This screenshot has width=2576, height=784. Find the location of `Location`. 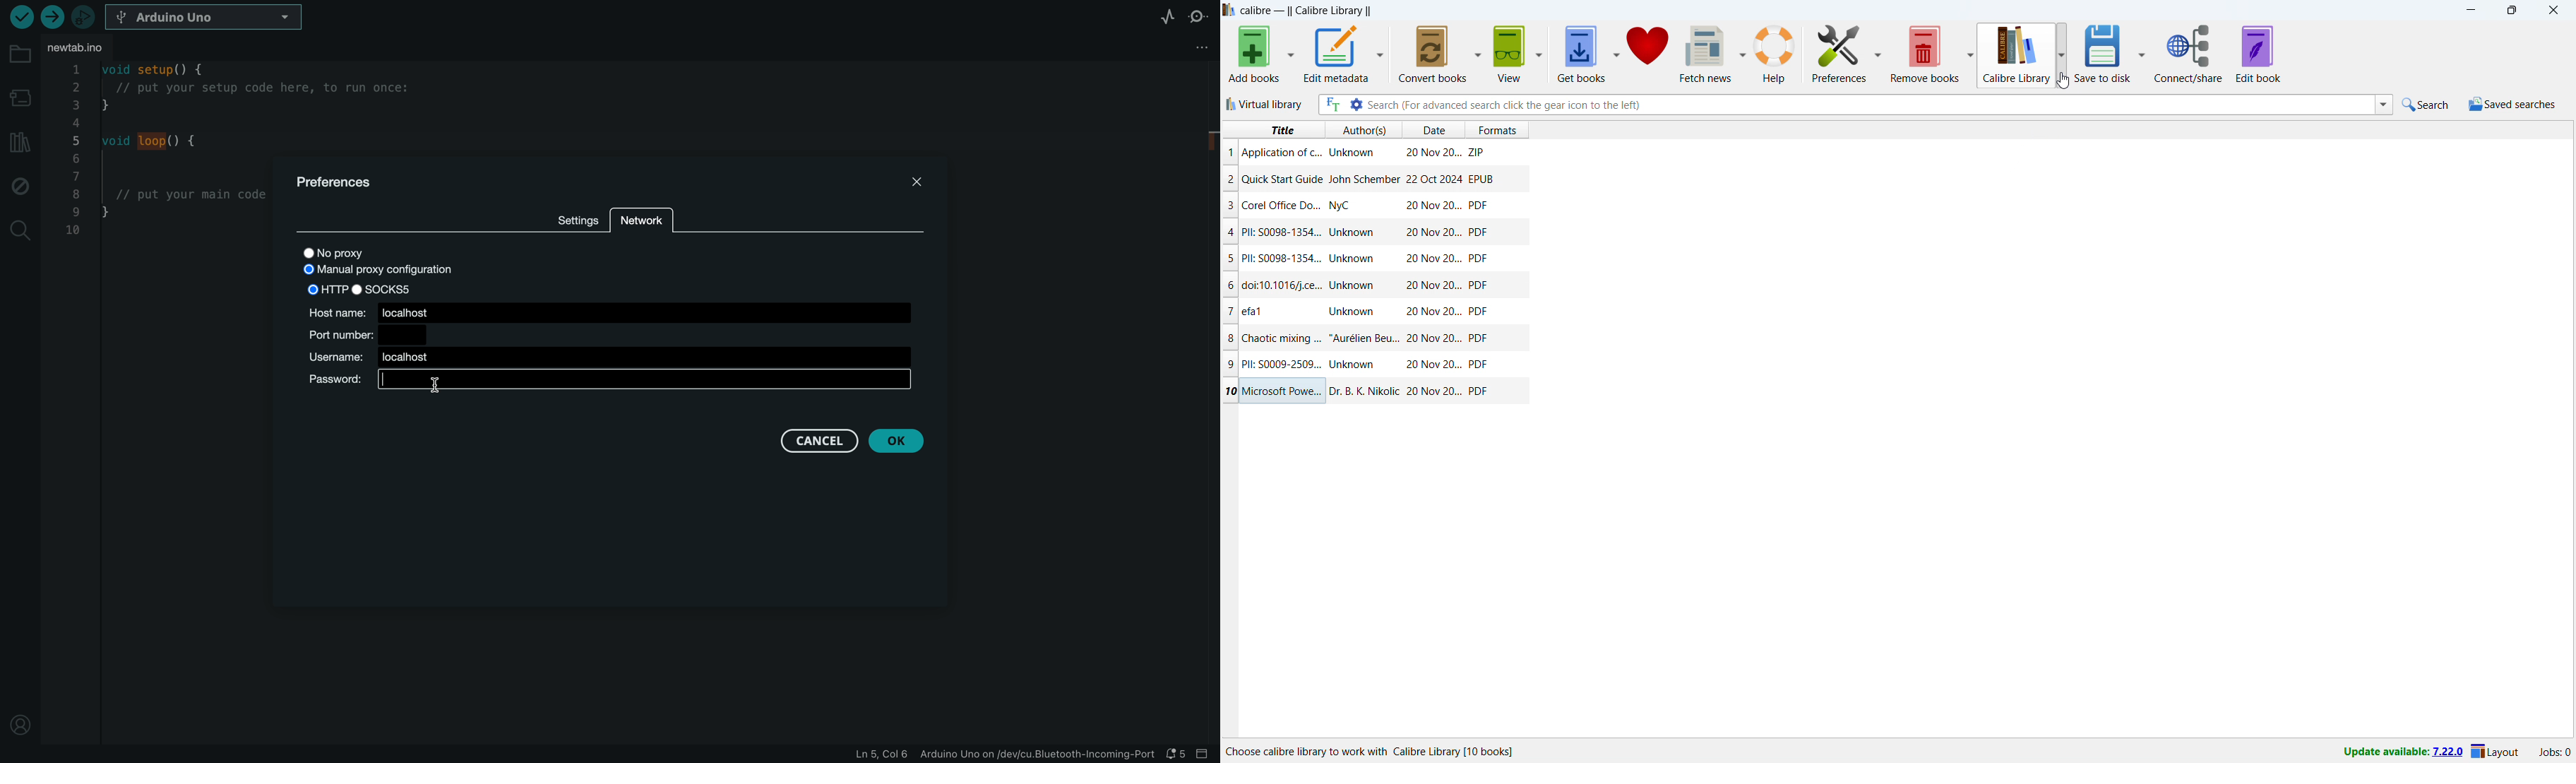

Location is located at coordinates (1376, 752).